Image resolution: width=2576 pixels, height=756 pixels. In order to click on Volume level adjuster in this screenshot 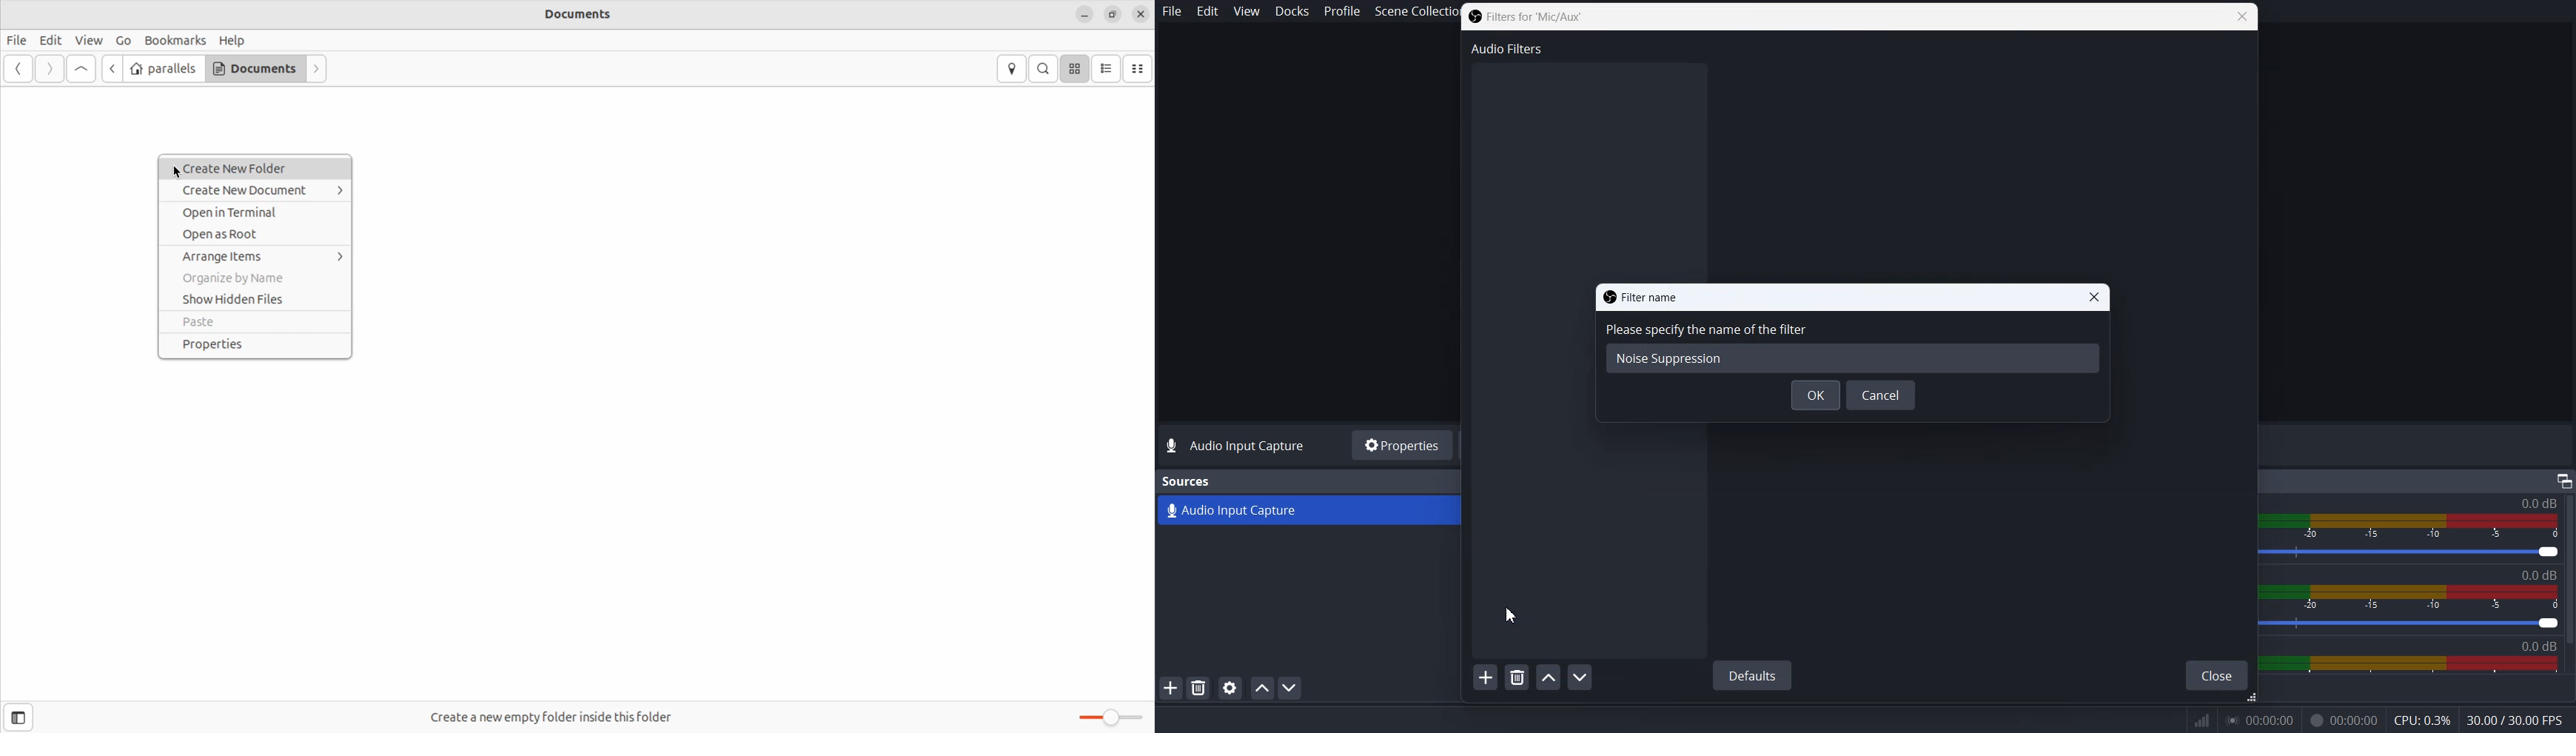, I will do `click(2420, 553)`.